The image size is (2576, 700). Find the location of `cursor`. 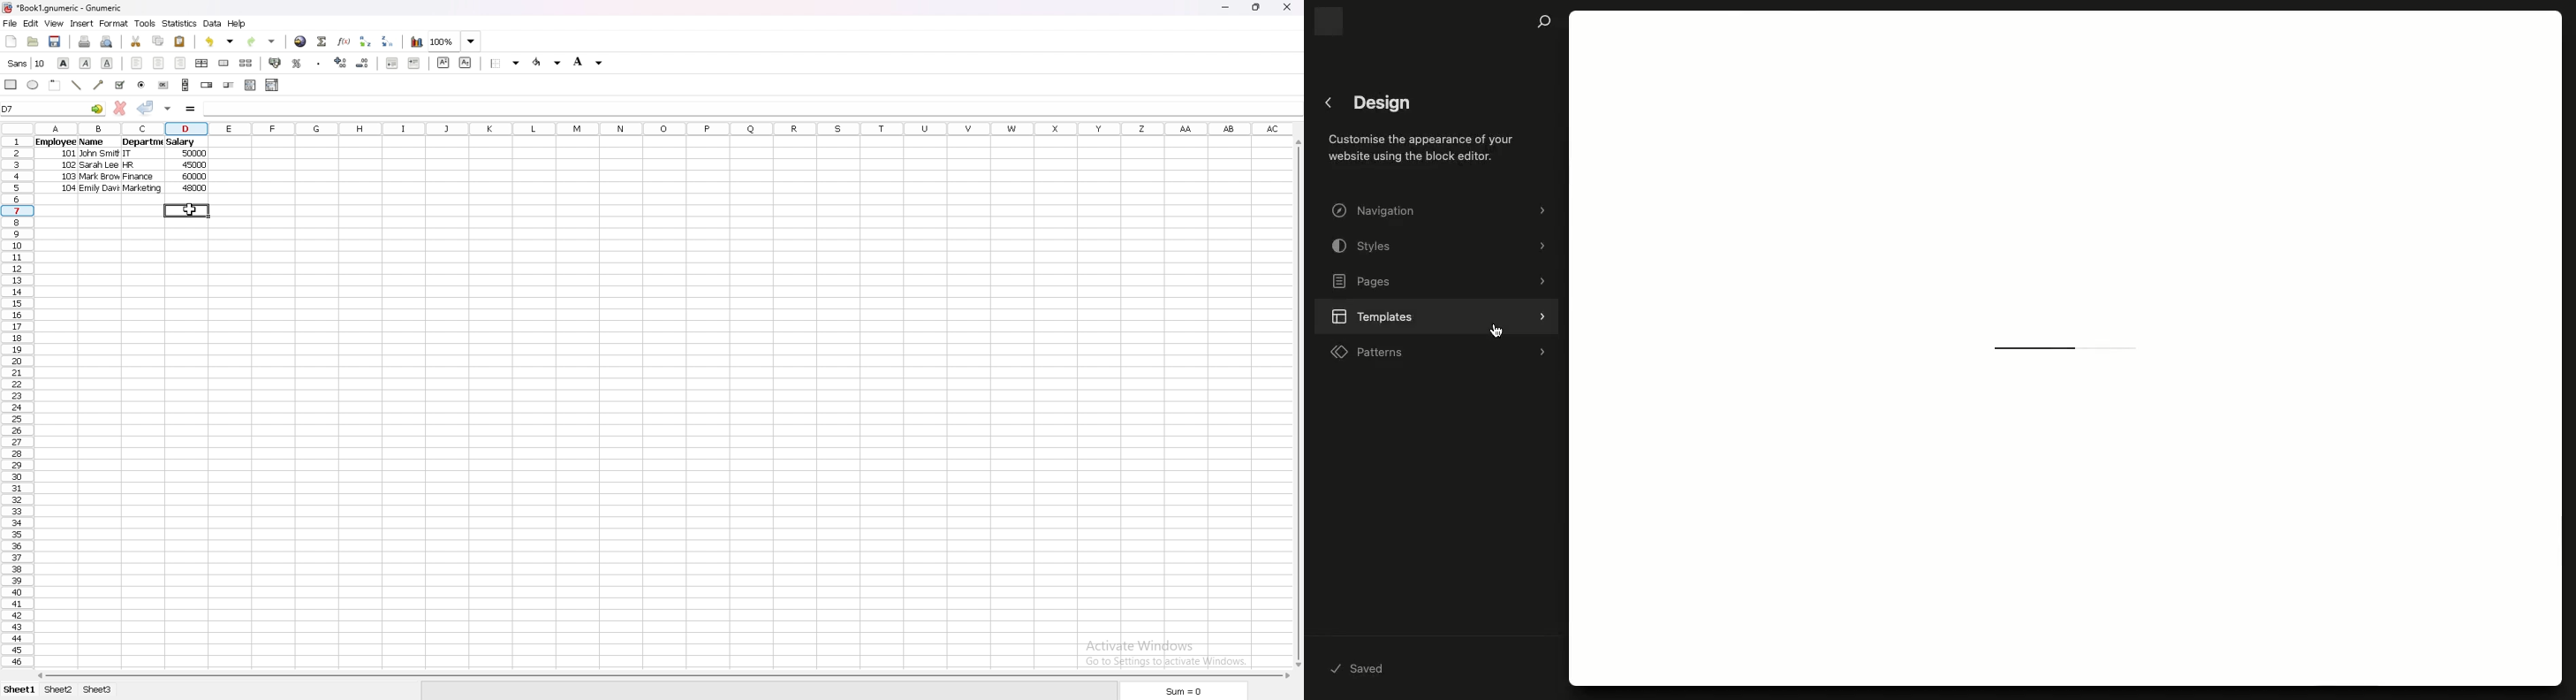

cursor is located at coordinates (188, 209).